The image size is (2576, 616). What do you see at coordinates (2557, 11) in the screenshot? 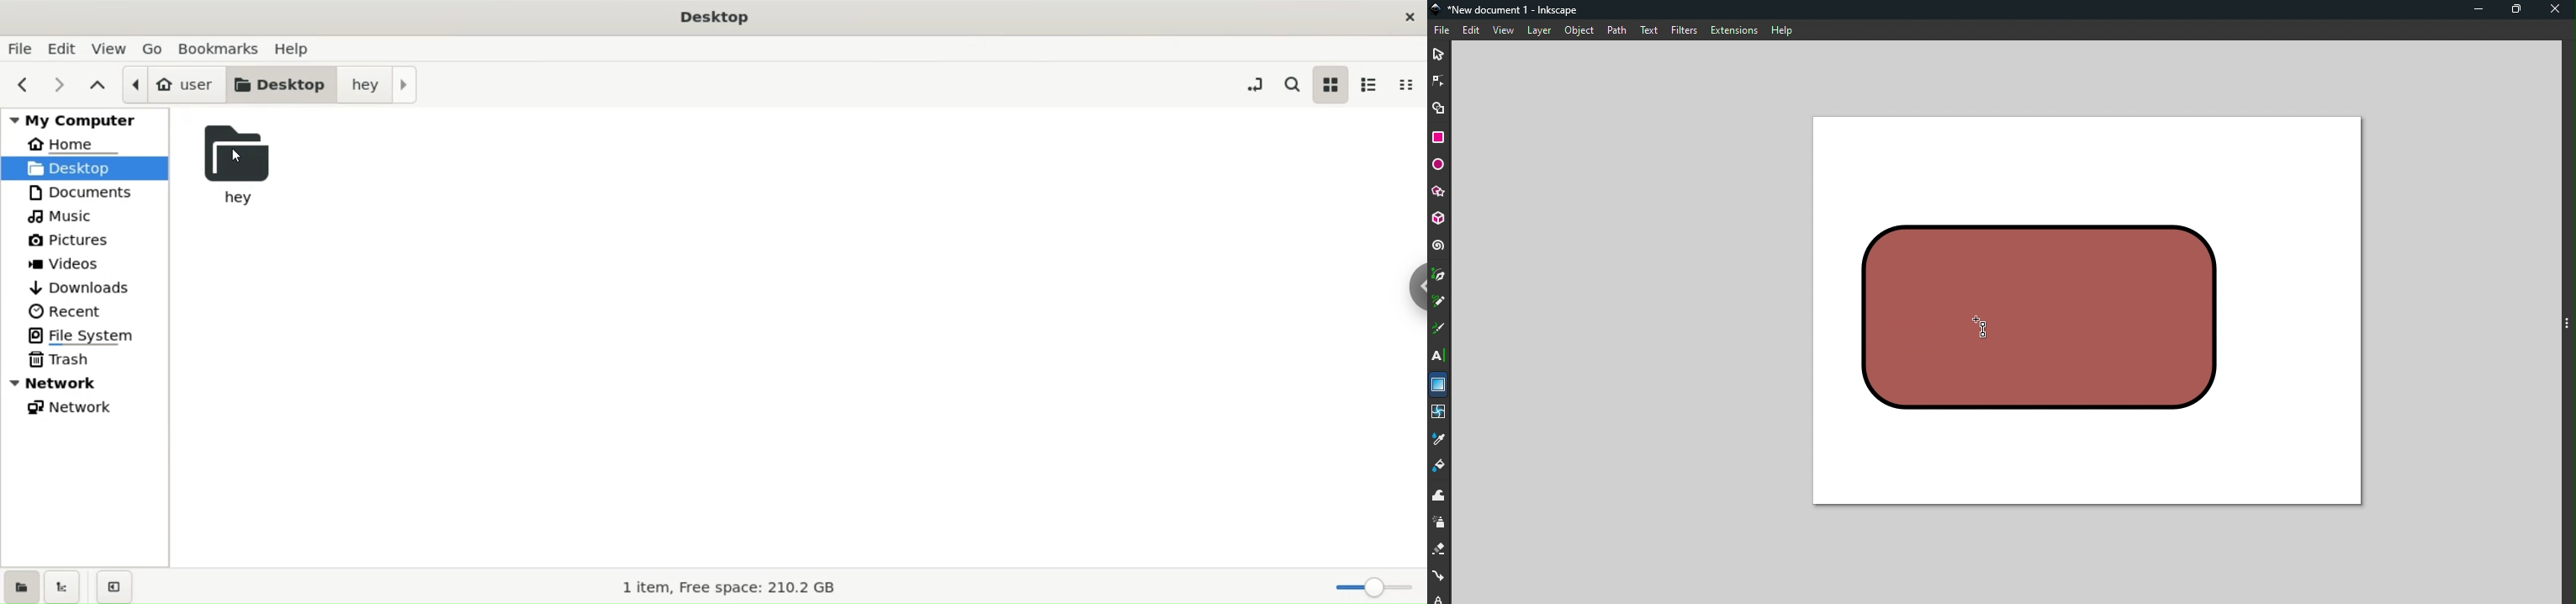
I see `Close` at bounding box center [2557, 11].